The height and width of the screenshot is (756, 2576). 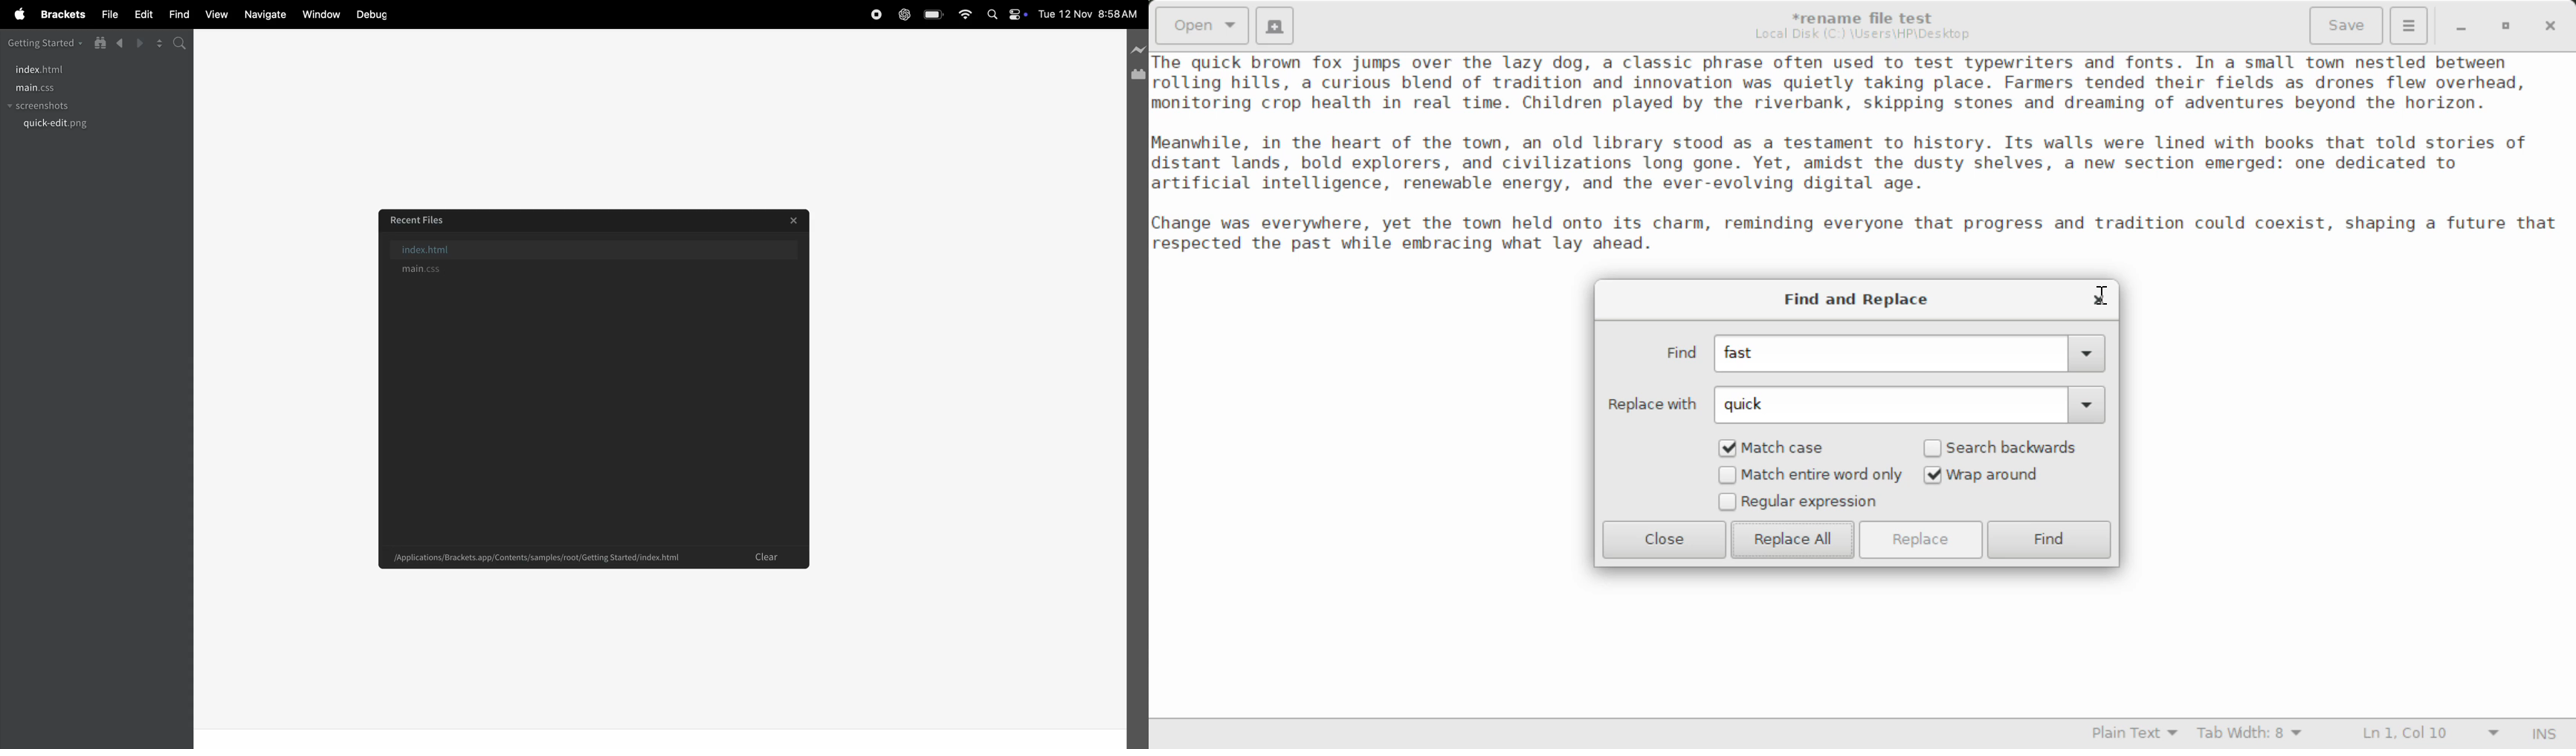 What do you see at coordinates (2250, 735) in the screenshot?
I see `Tab Width 8` at bounding box center [2250, 735].